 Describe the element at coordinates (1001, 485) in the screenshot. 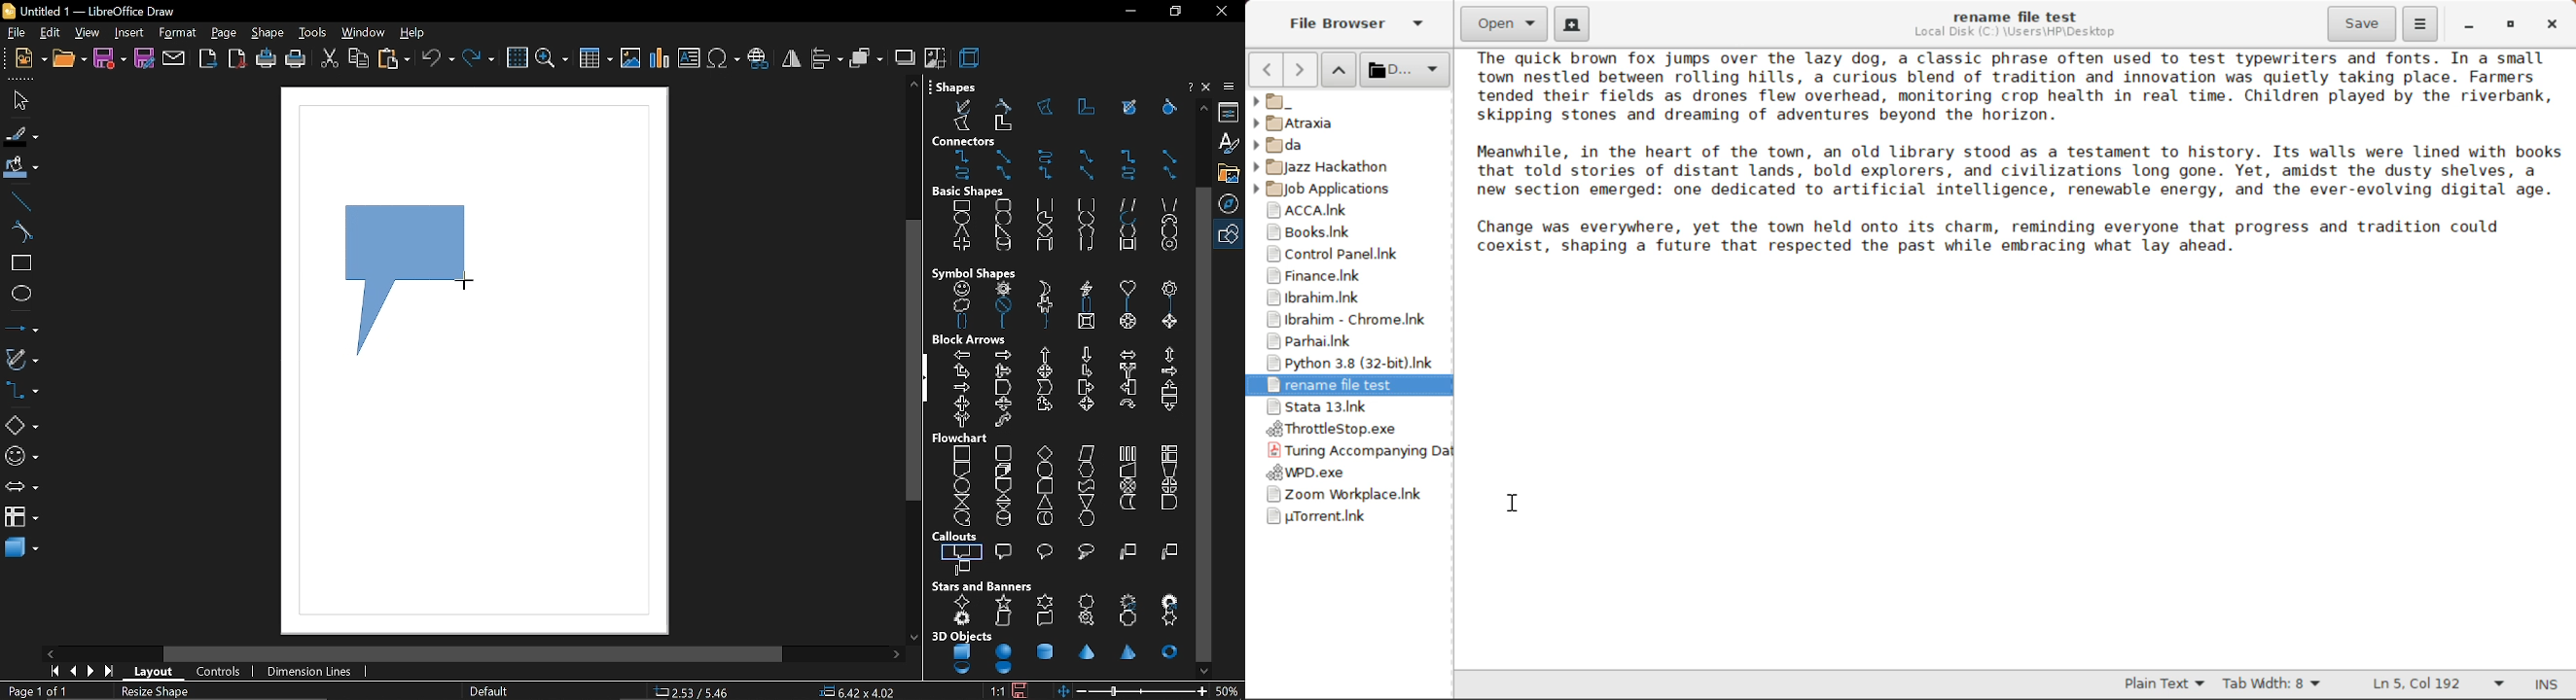

I see `off page connector` at that location.